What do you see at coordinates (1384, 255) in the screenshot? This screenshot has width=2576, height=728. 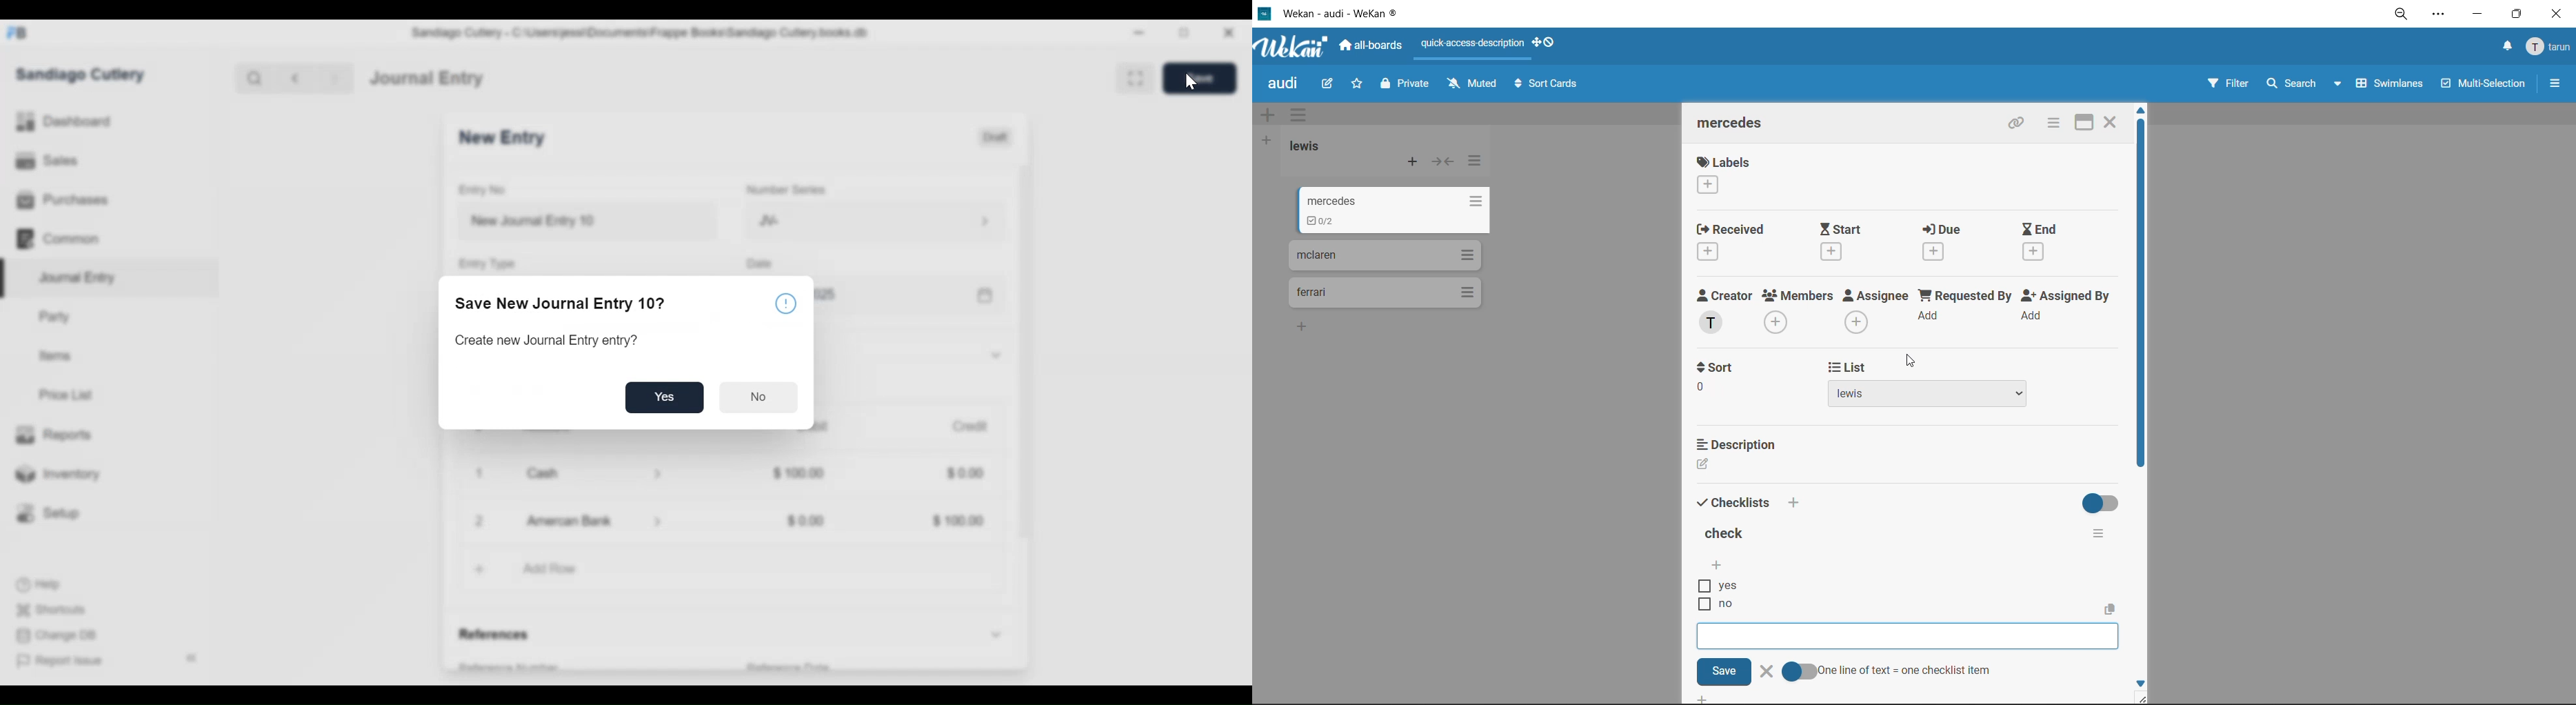 I see `cards` at bounding box center [1384, 255].